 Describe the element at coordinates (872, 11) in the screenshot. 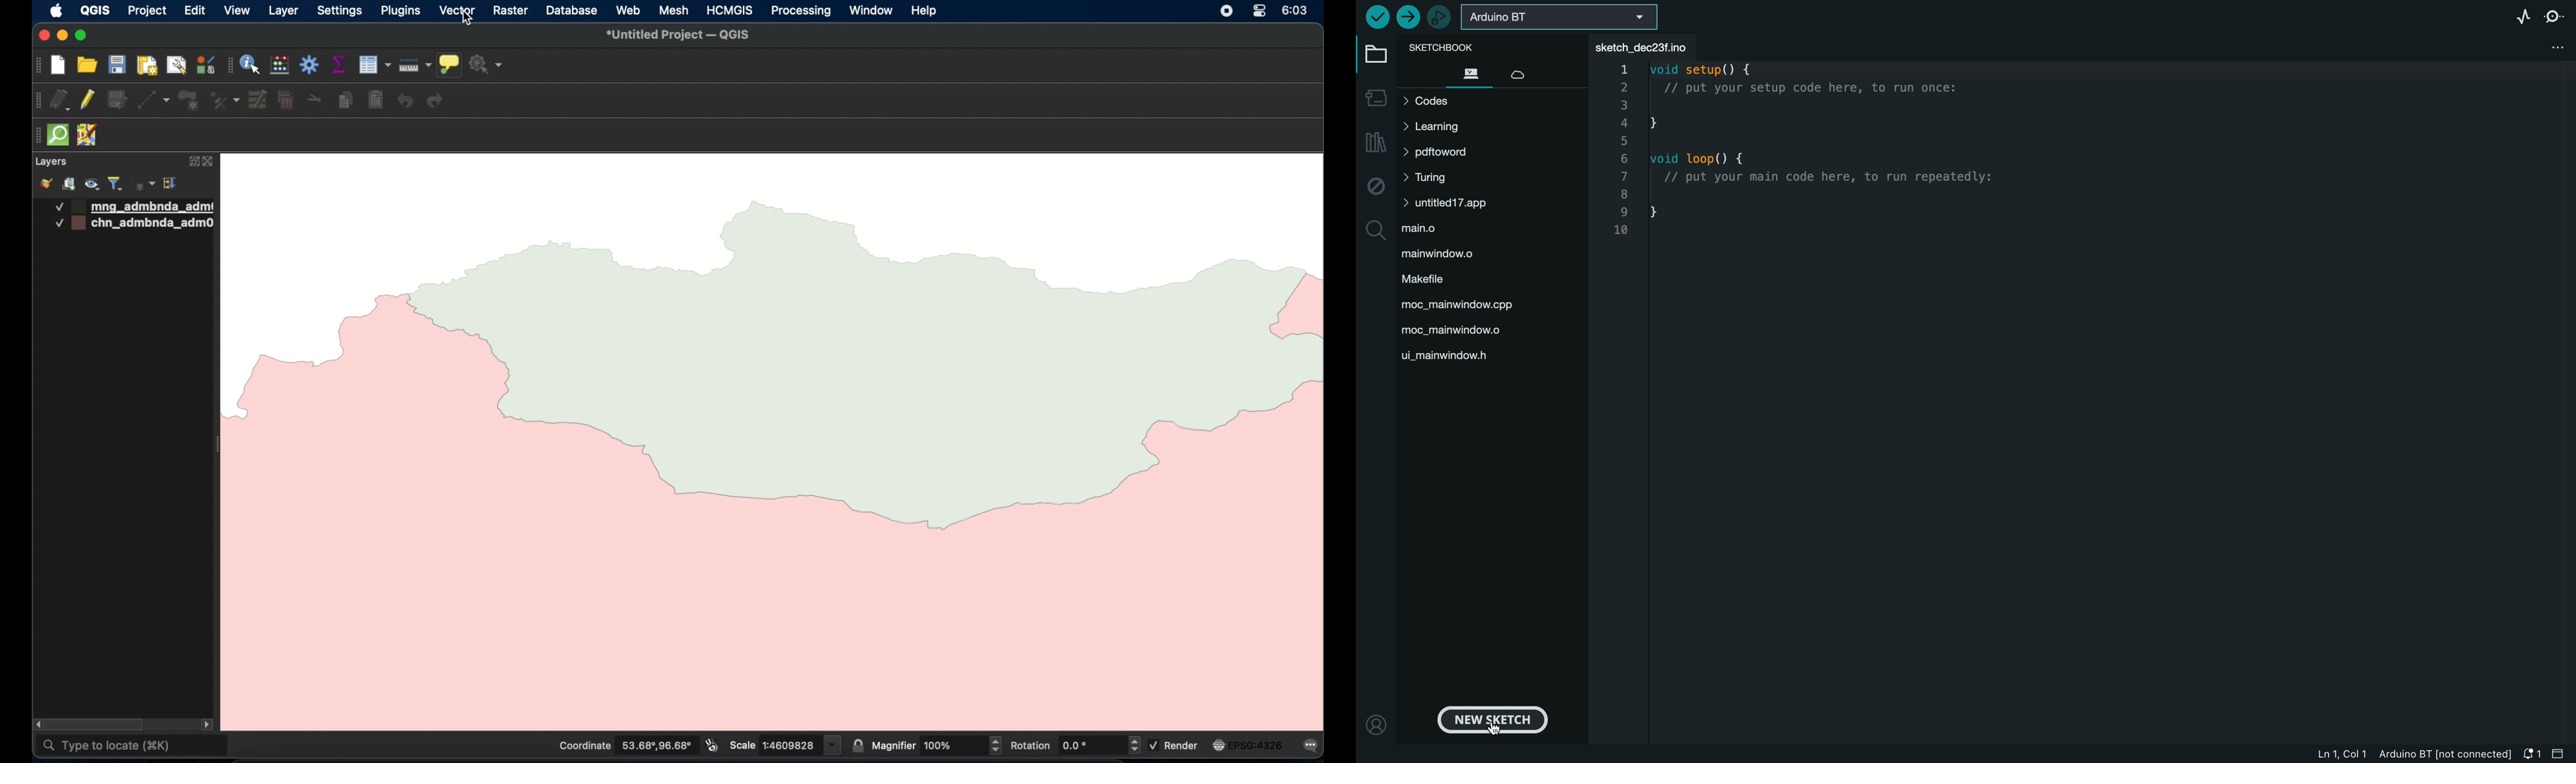

I see `window` at that location.